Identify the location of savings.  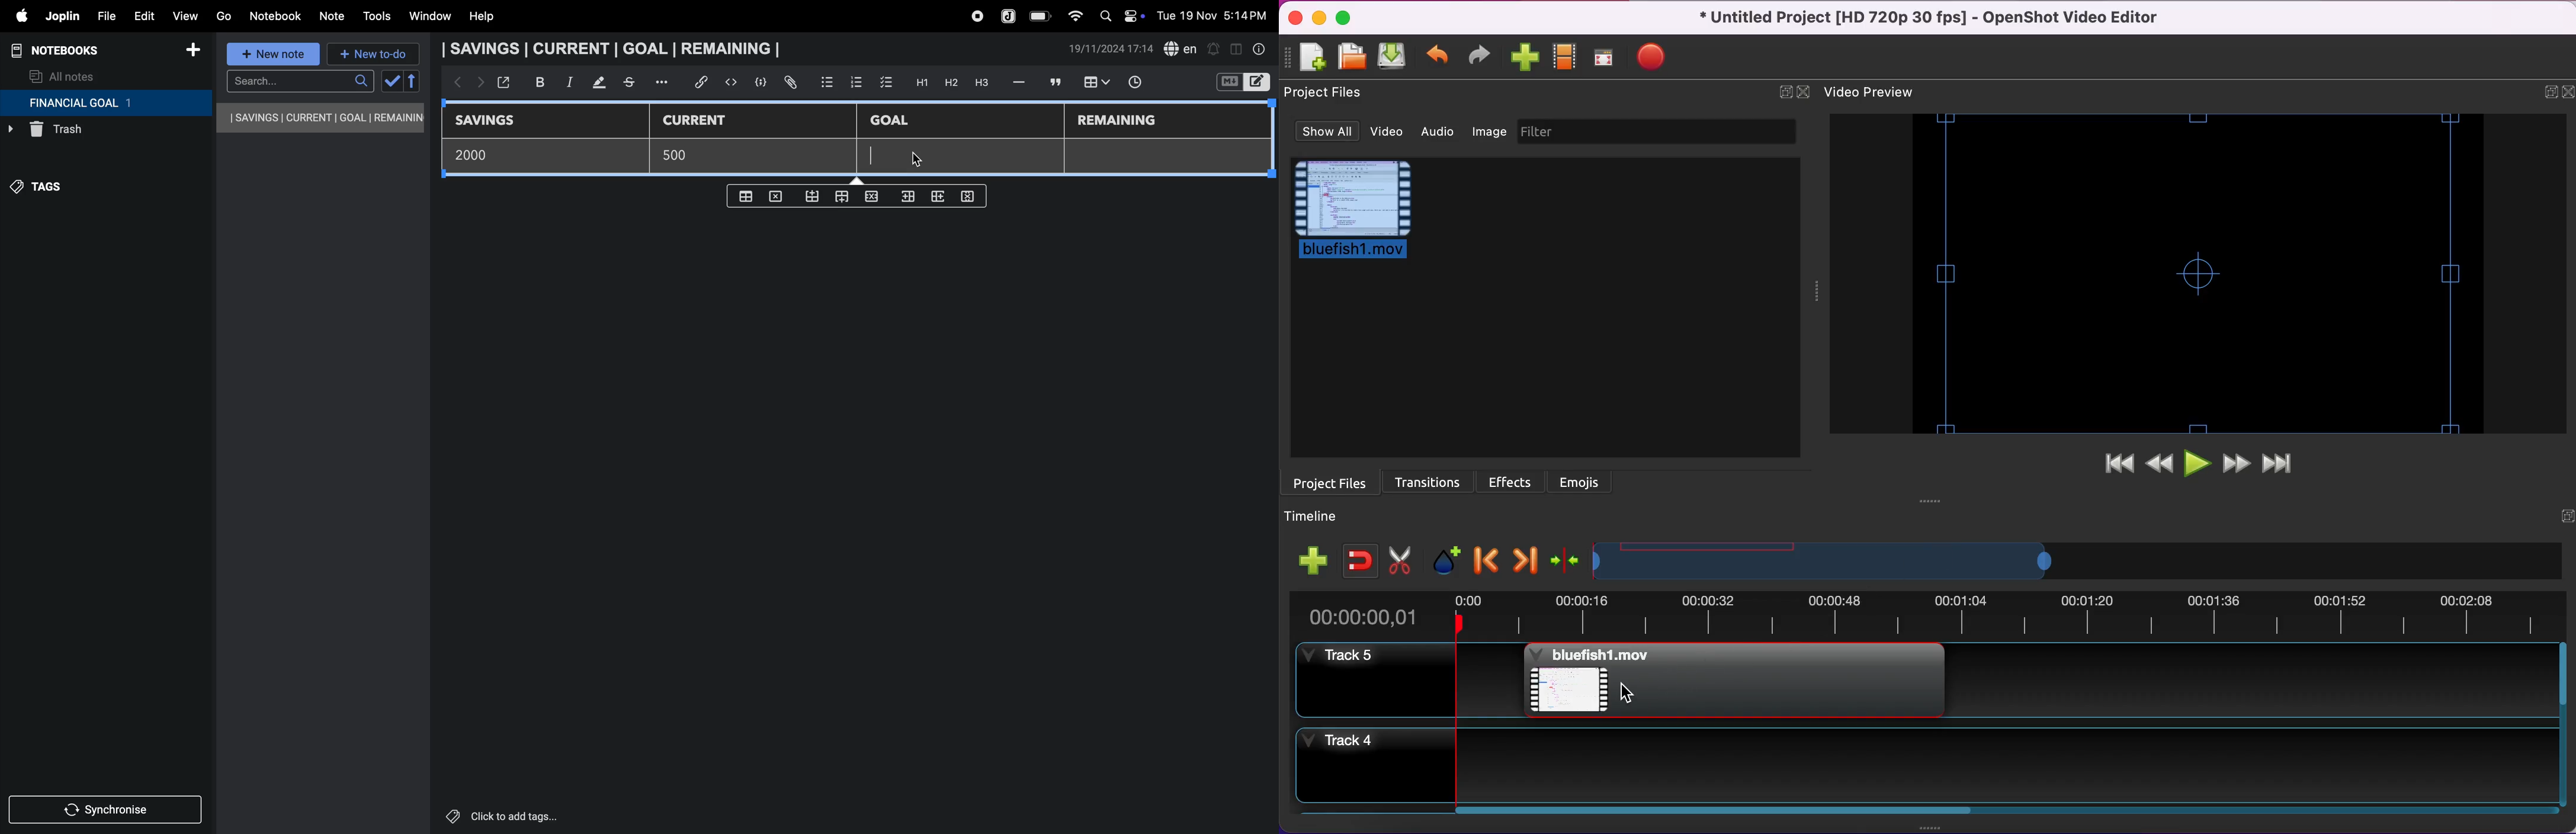
(492, 122).